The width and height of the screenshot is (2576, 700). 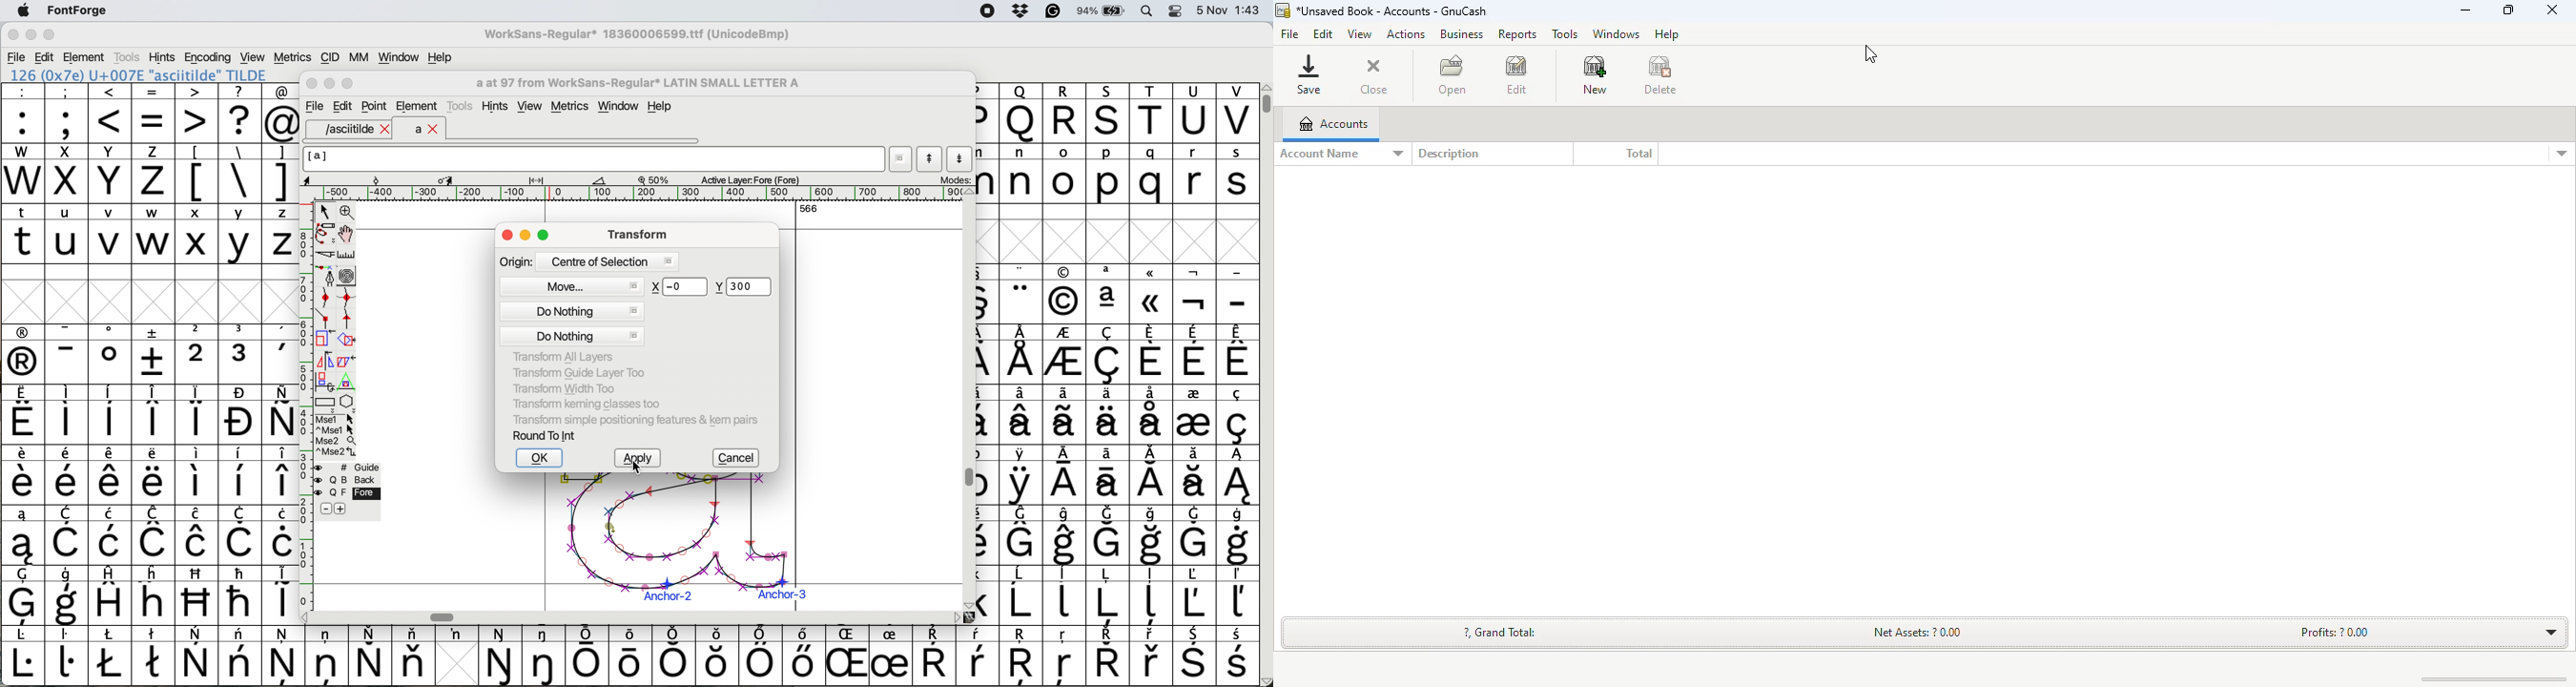 I want to click on scale selection, so click(x=326, y=338).